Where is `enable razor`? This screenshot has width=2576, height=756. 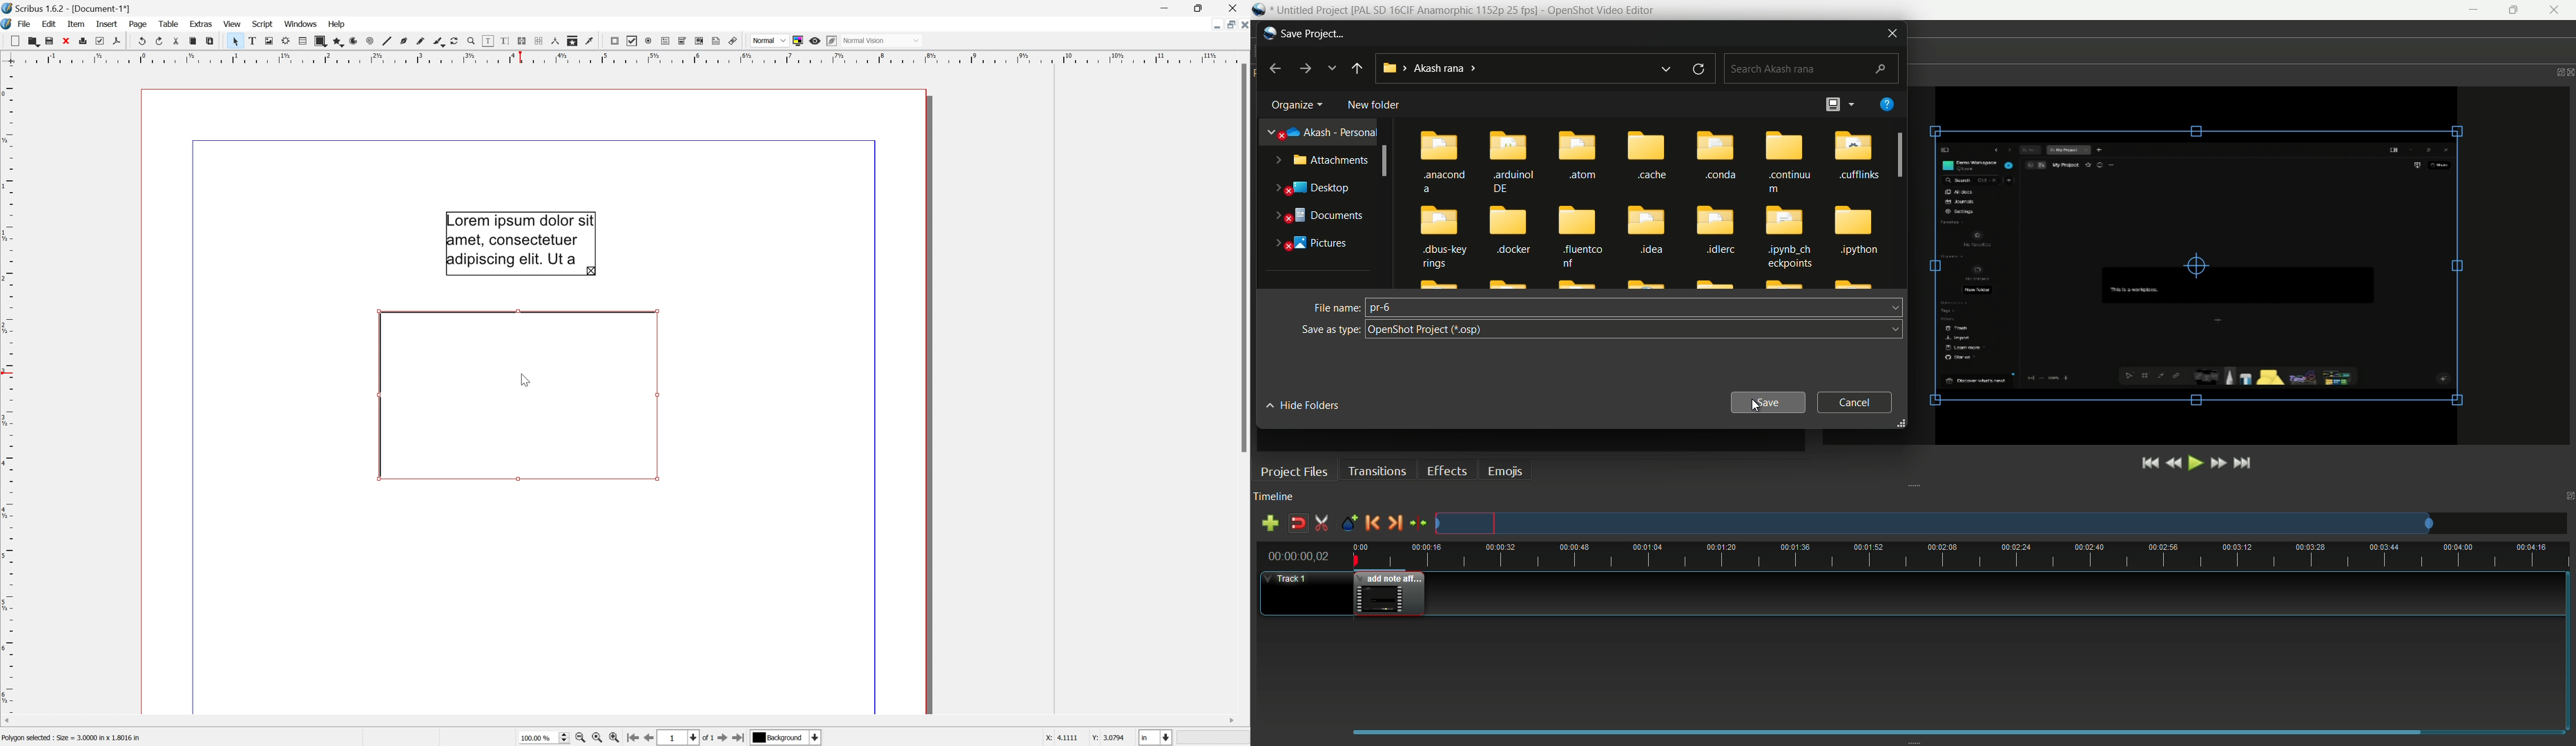
enable razor is located at coordinates (1321, 524).